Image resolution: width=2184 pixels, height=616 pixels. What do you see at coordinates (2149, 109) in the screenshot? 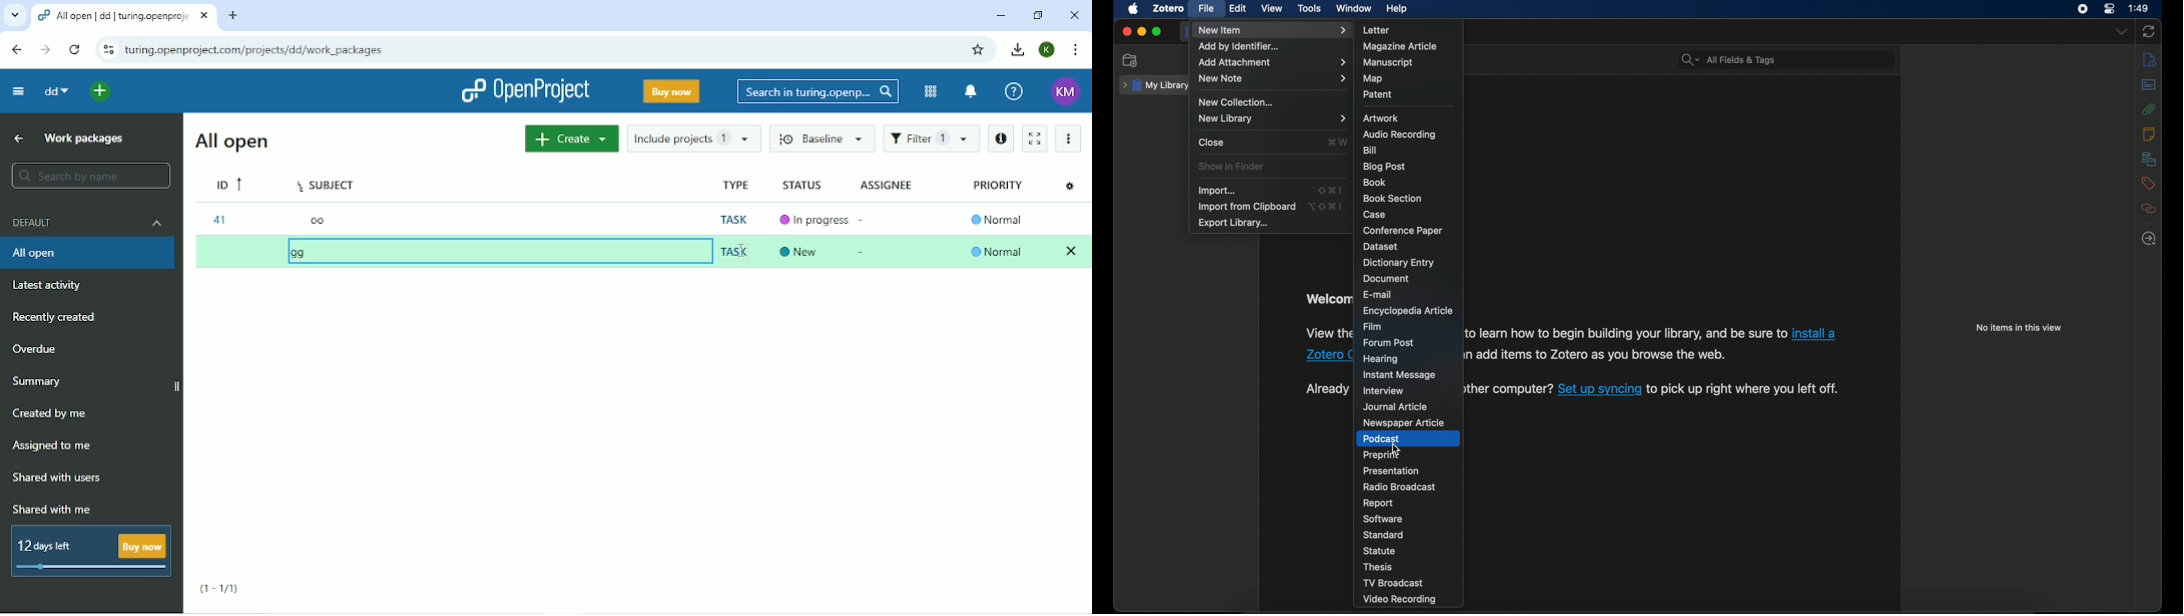
I see `attachments` at bounding box center [2149, 109].